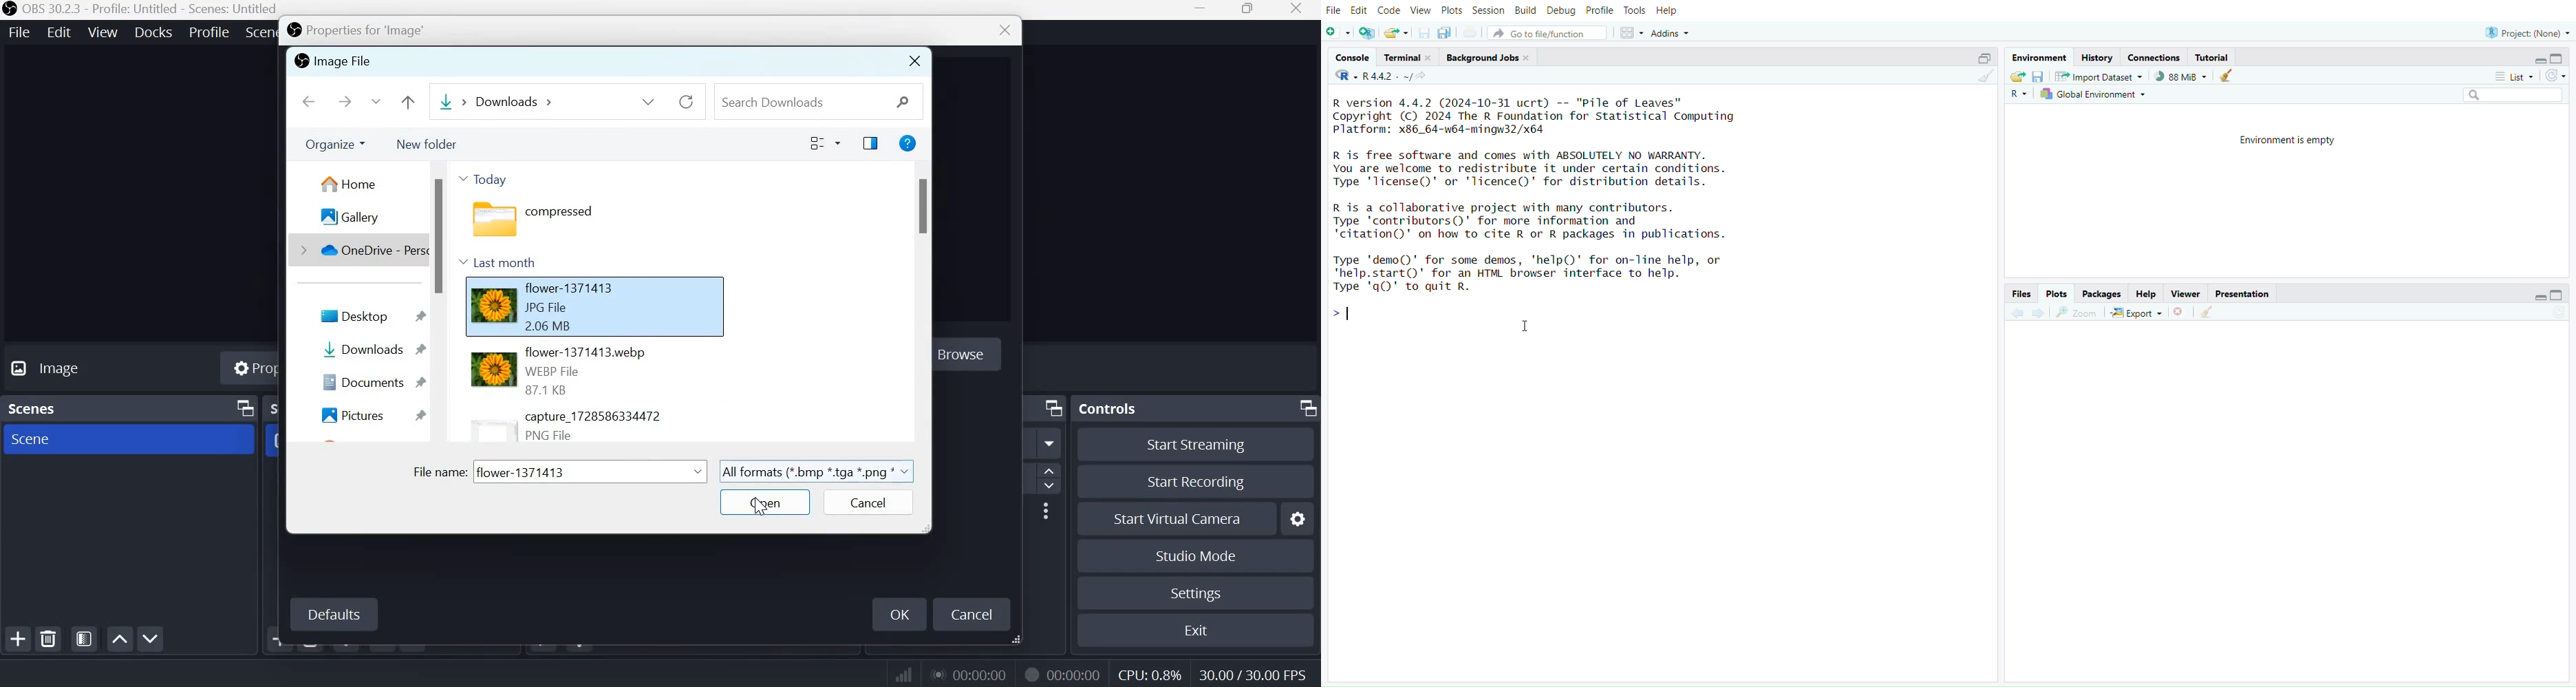 The height and width of the screenshot is (700, 2576). I want to click on scrollbar, so click(440, 302).